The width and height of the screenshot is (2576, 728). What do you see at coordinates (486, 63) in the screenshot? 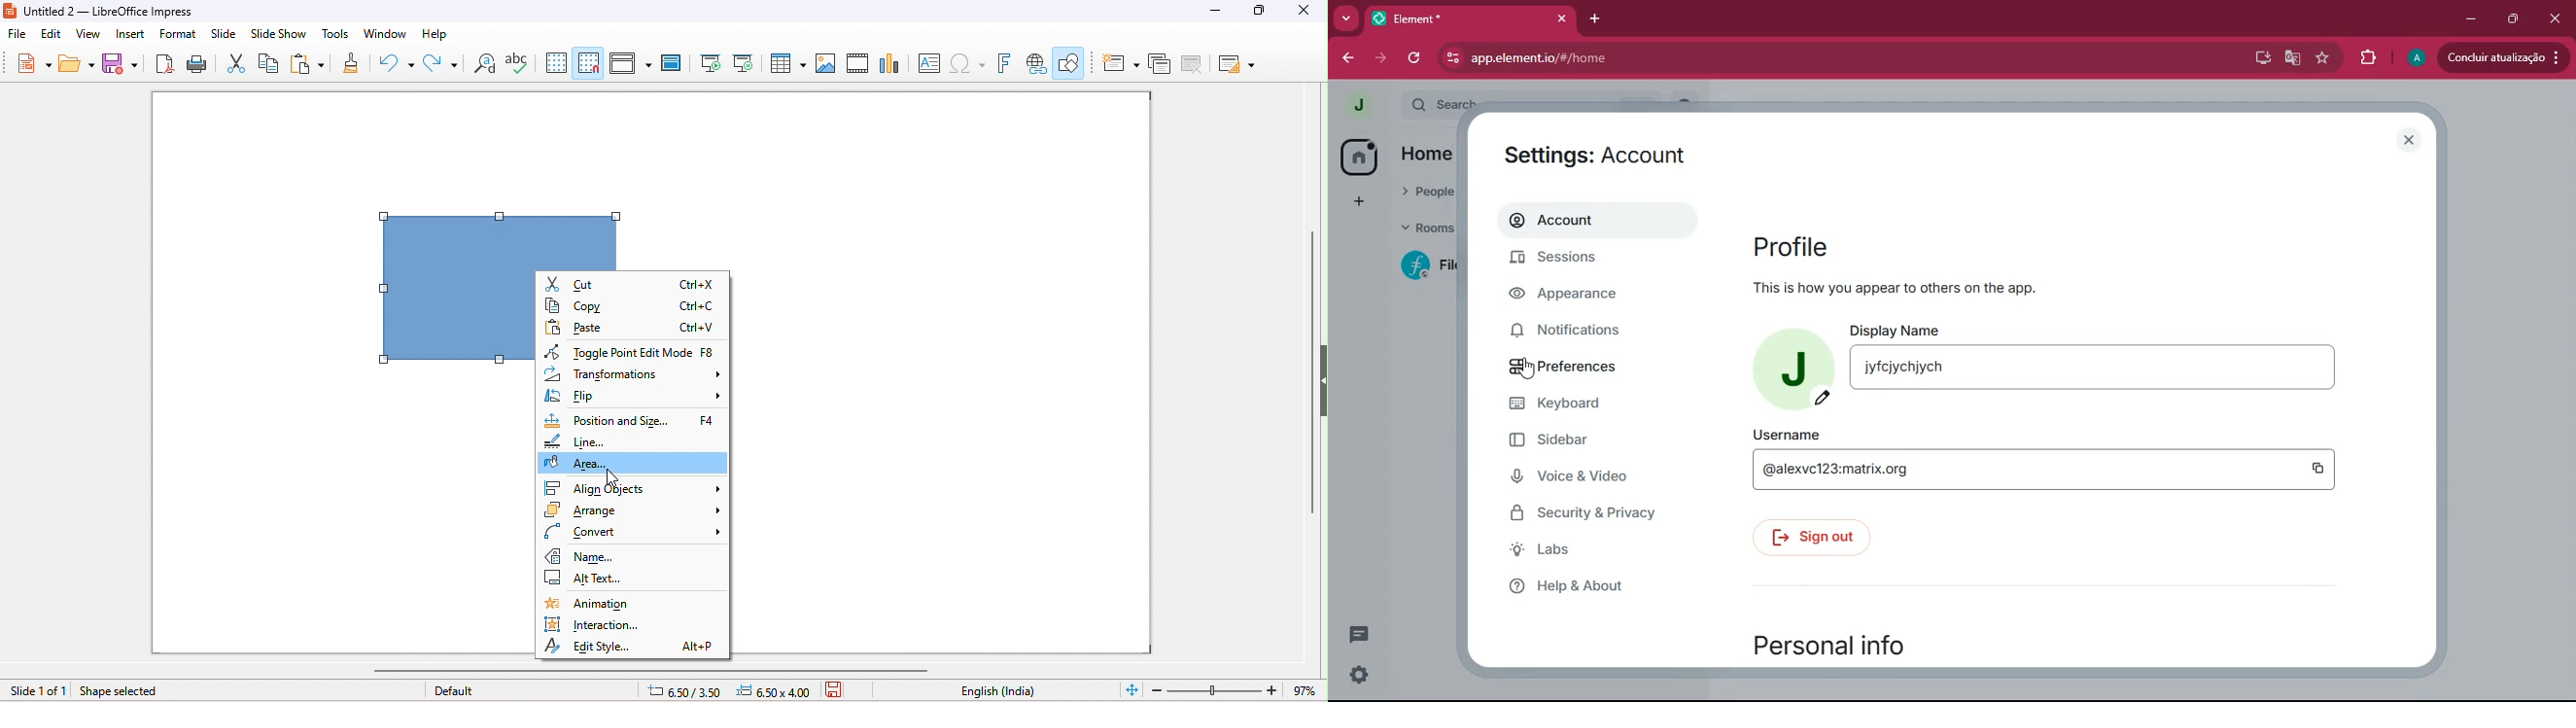
I see `find and replace` at bounding box center [486, 63].